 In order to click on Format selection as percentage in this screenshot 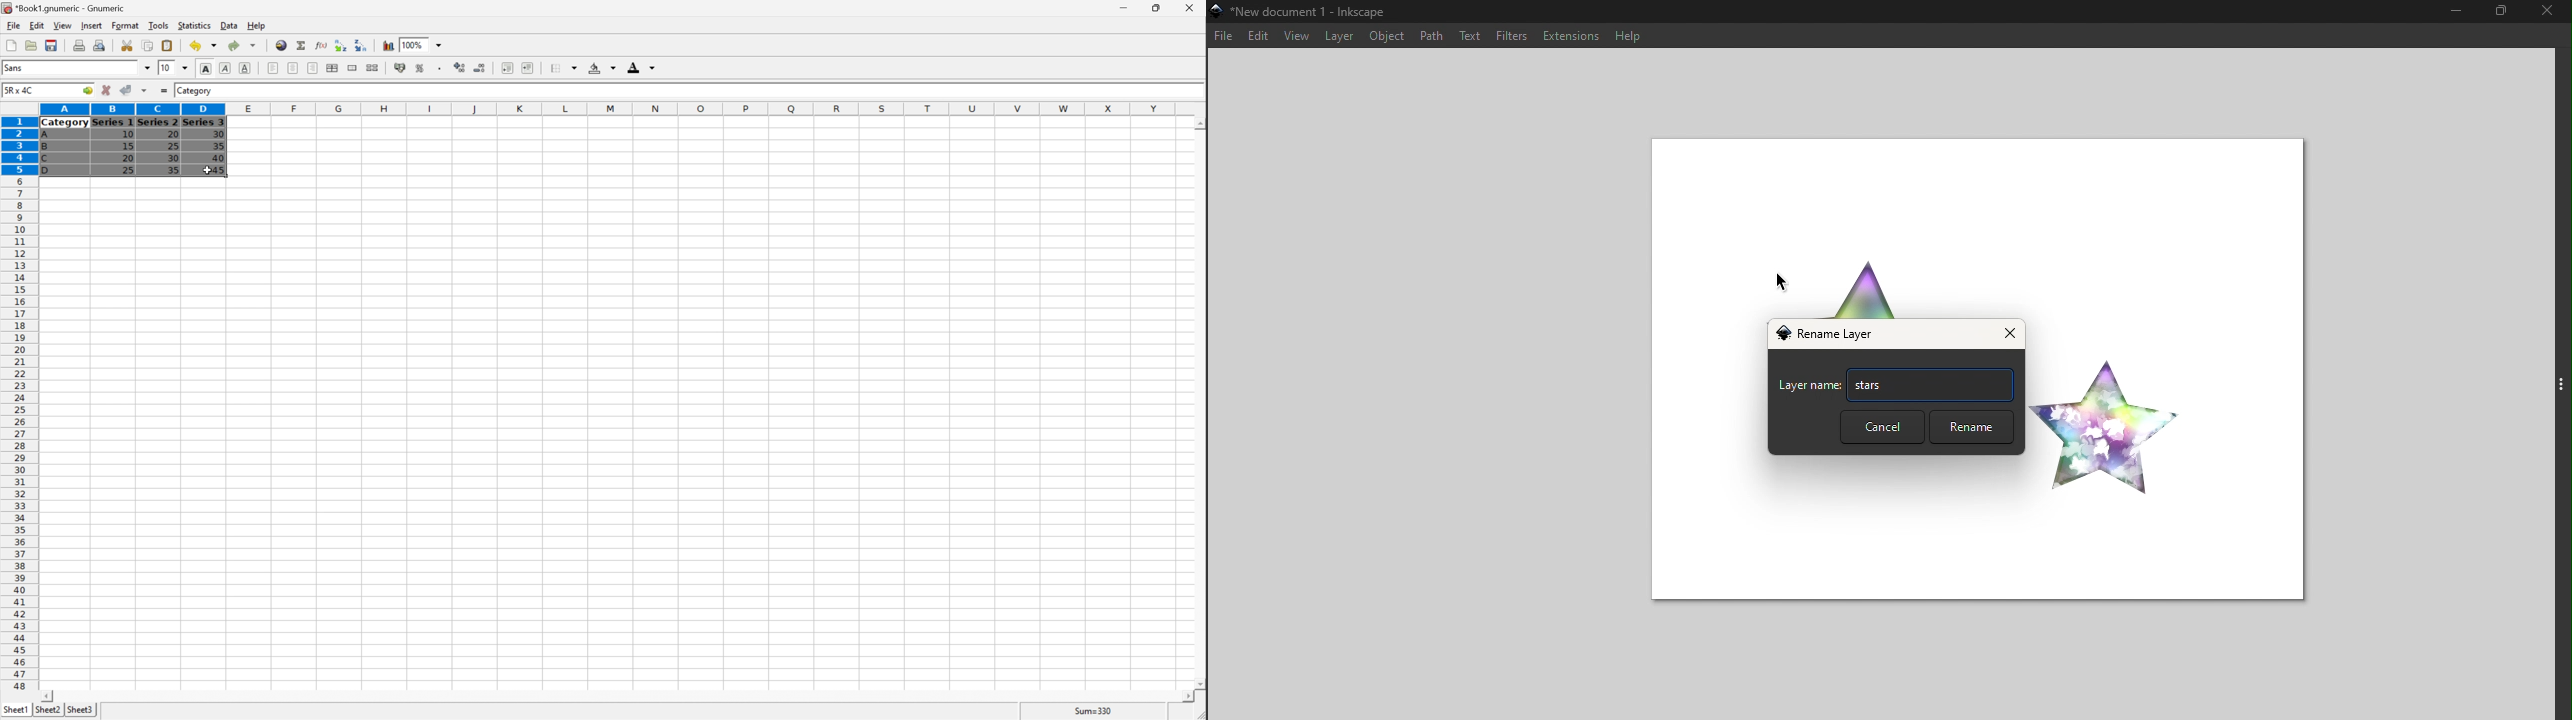, I will do `click(420, 68)`.